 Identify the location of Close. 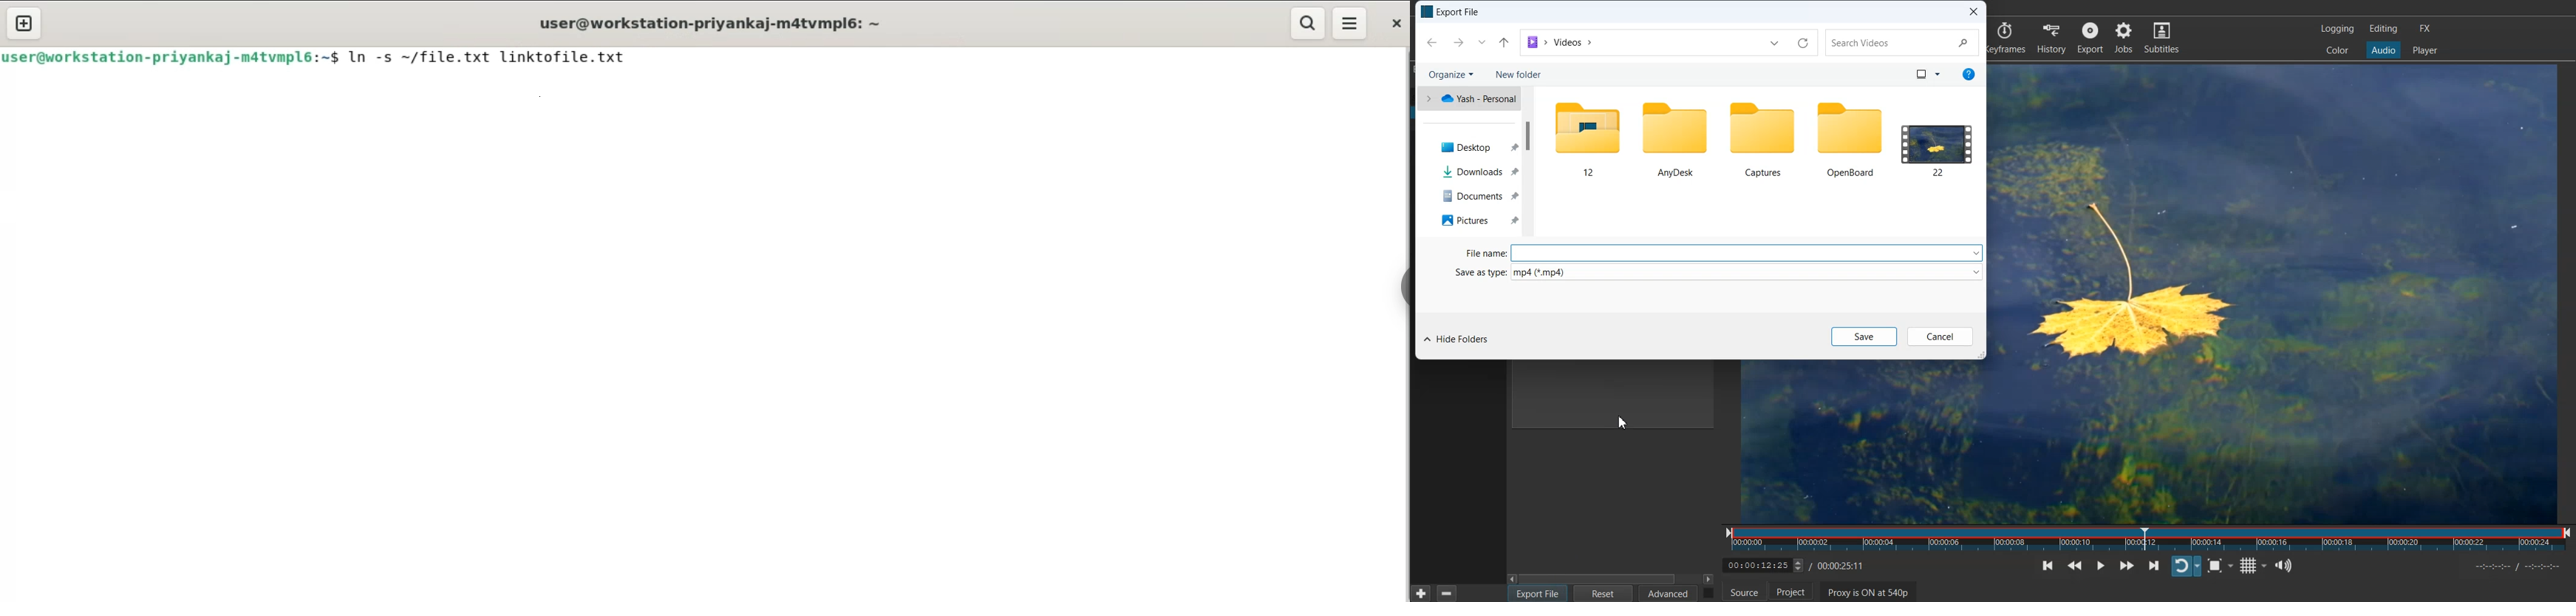
(1972, 11).